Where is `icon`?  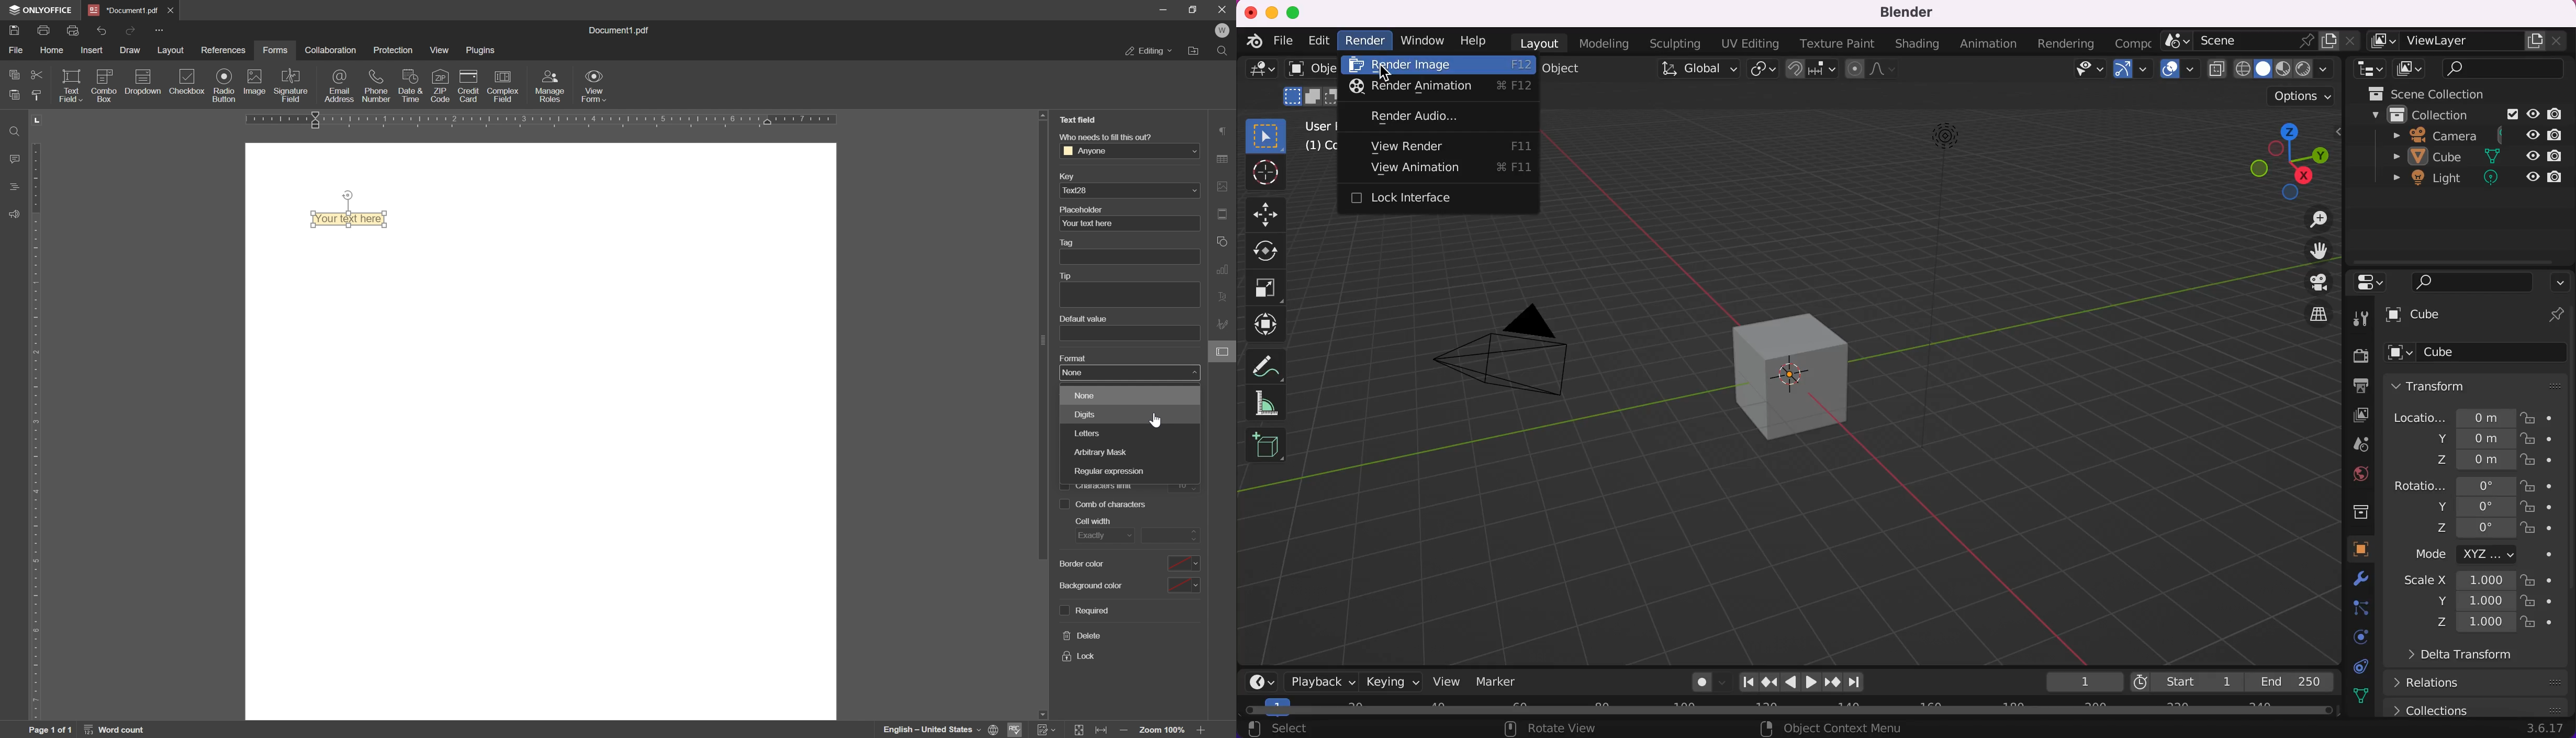
icon is located at coordinates (104, 76).